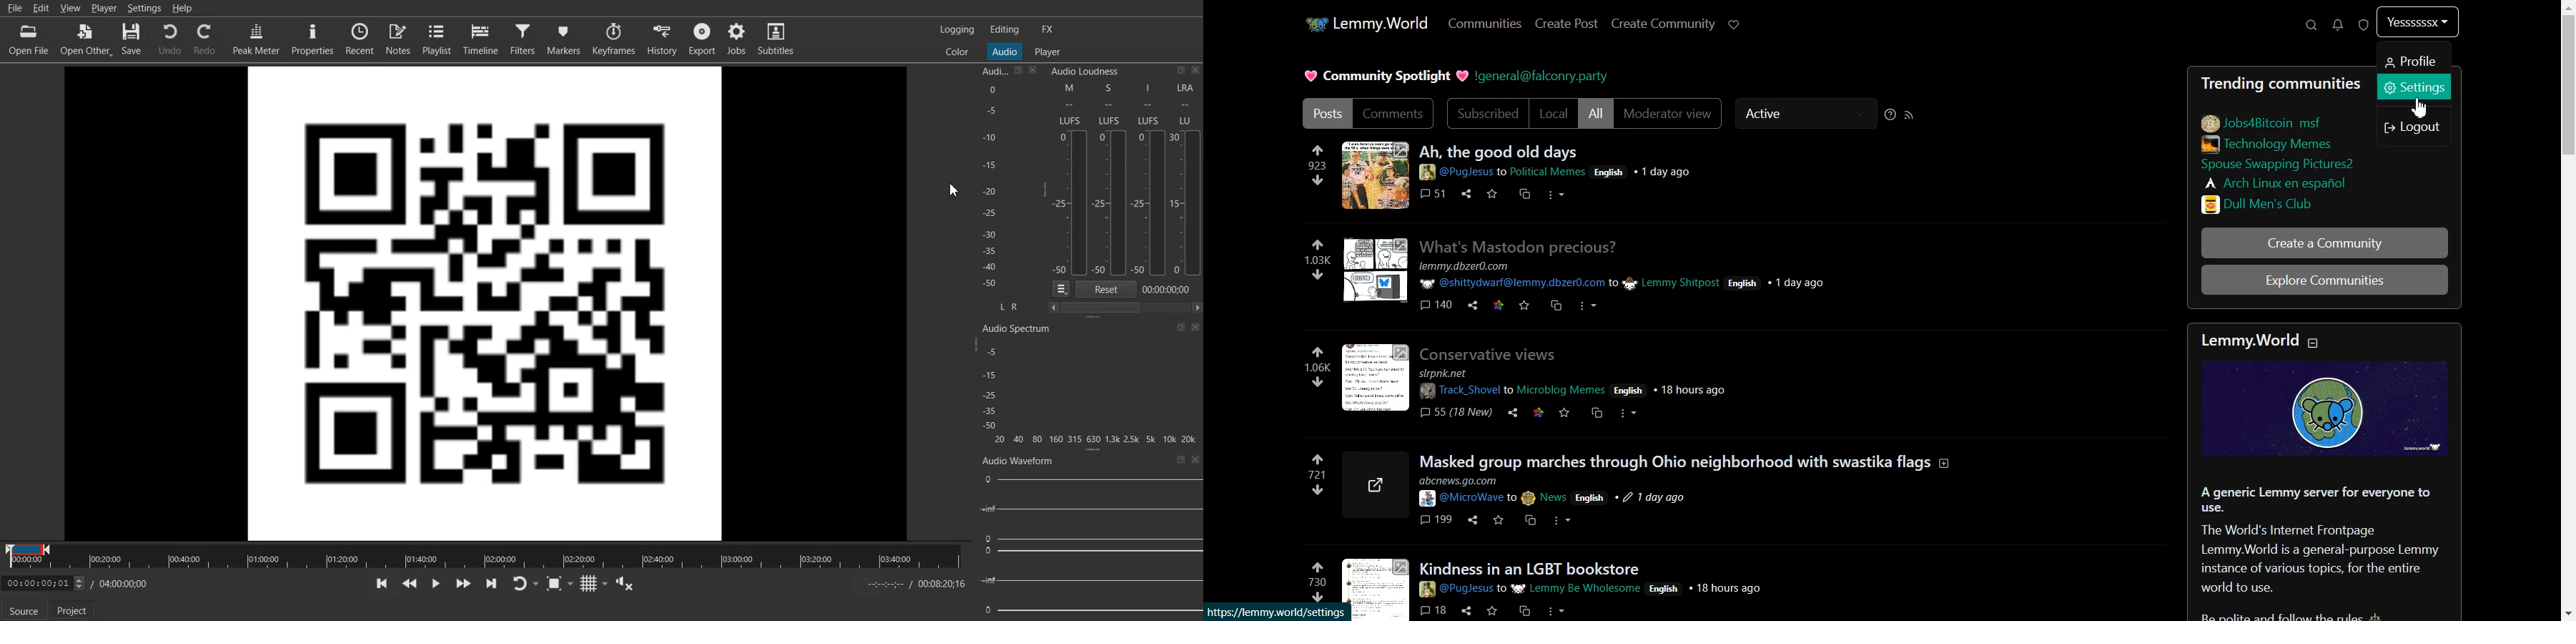 This screenshot has width=2576, height=644. I want to click on , so click(1690, 462).